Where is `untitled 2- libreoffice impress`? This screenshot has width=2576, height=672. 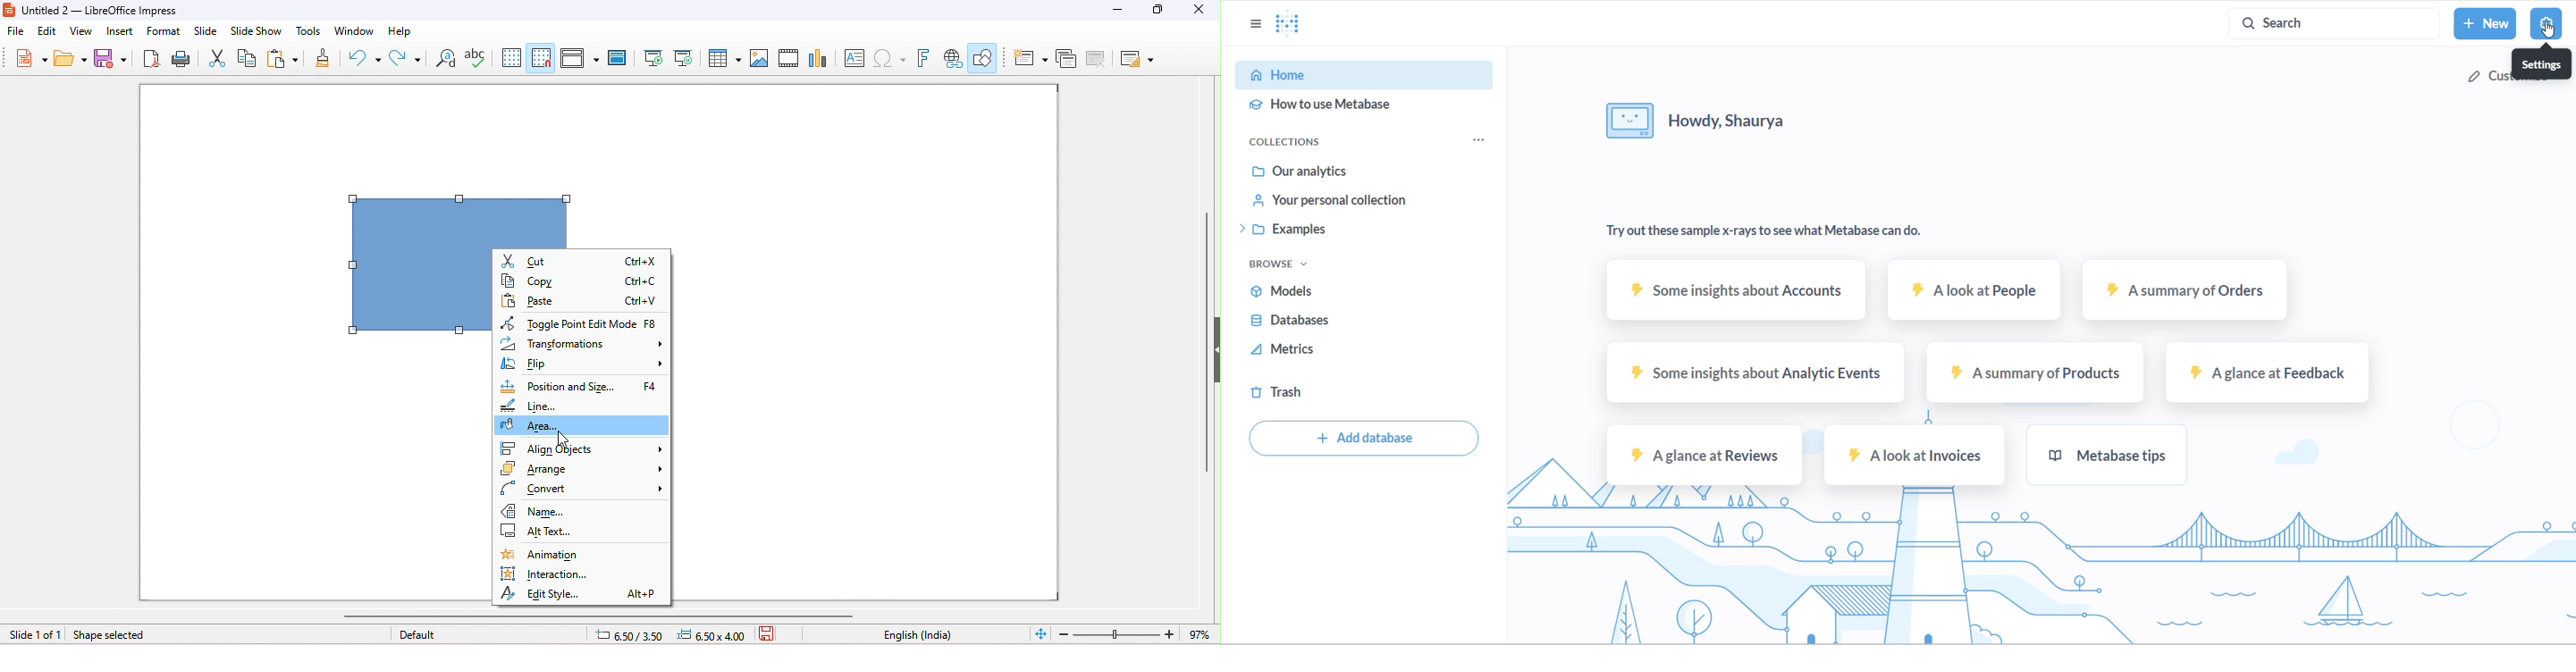 untitled 2- libreoffice impress is located at coordinates (113, 10).